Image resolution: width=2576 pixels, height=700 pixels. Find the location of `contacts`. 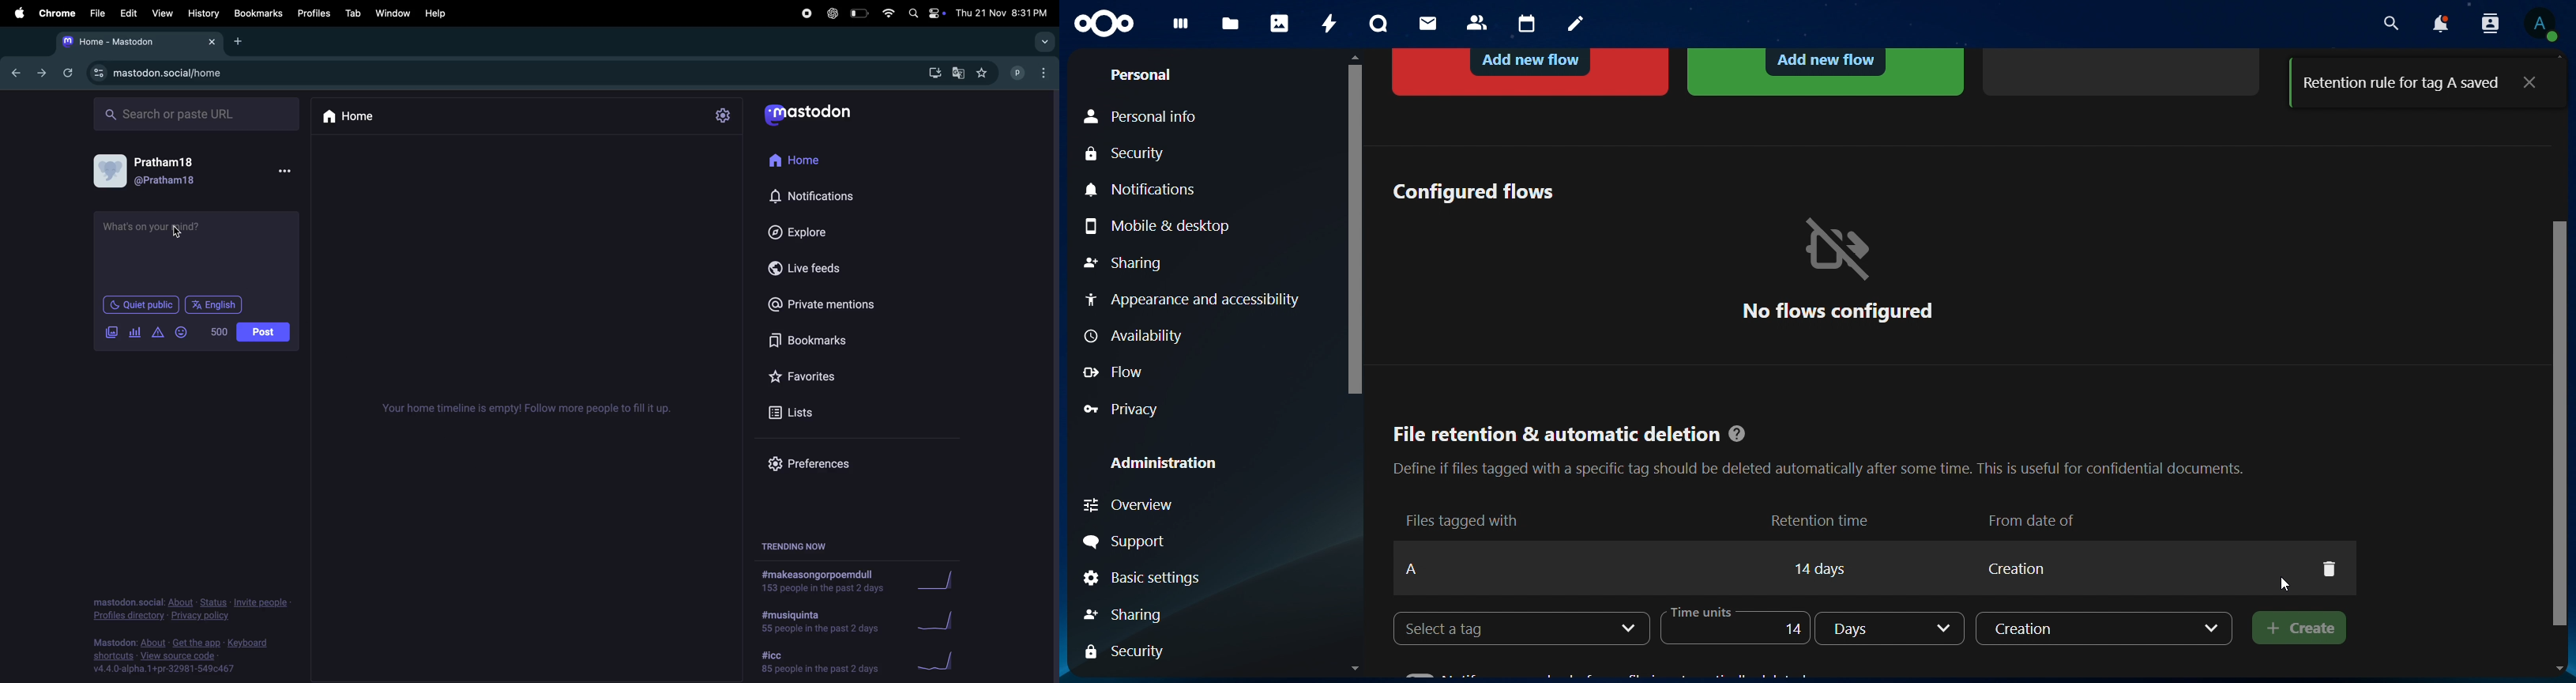

contacts is located at coordinates (1478, 24).